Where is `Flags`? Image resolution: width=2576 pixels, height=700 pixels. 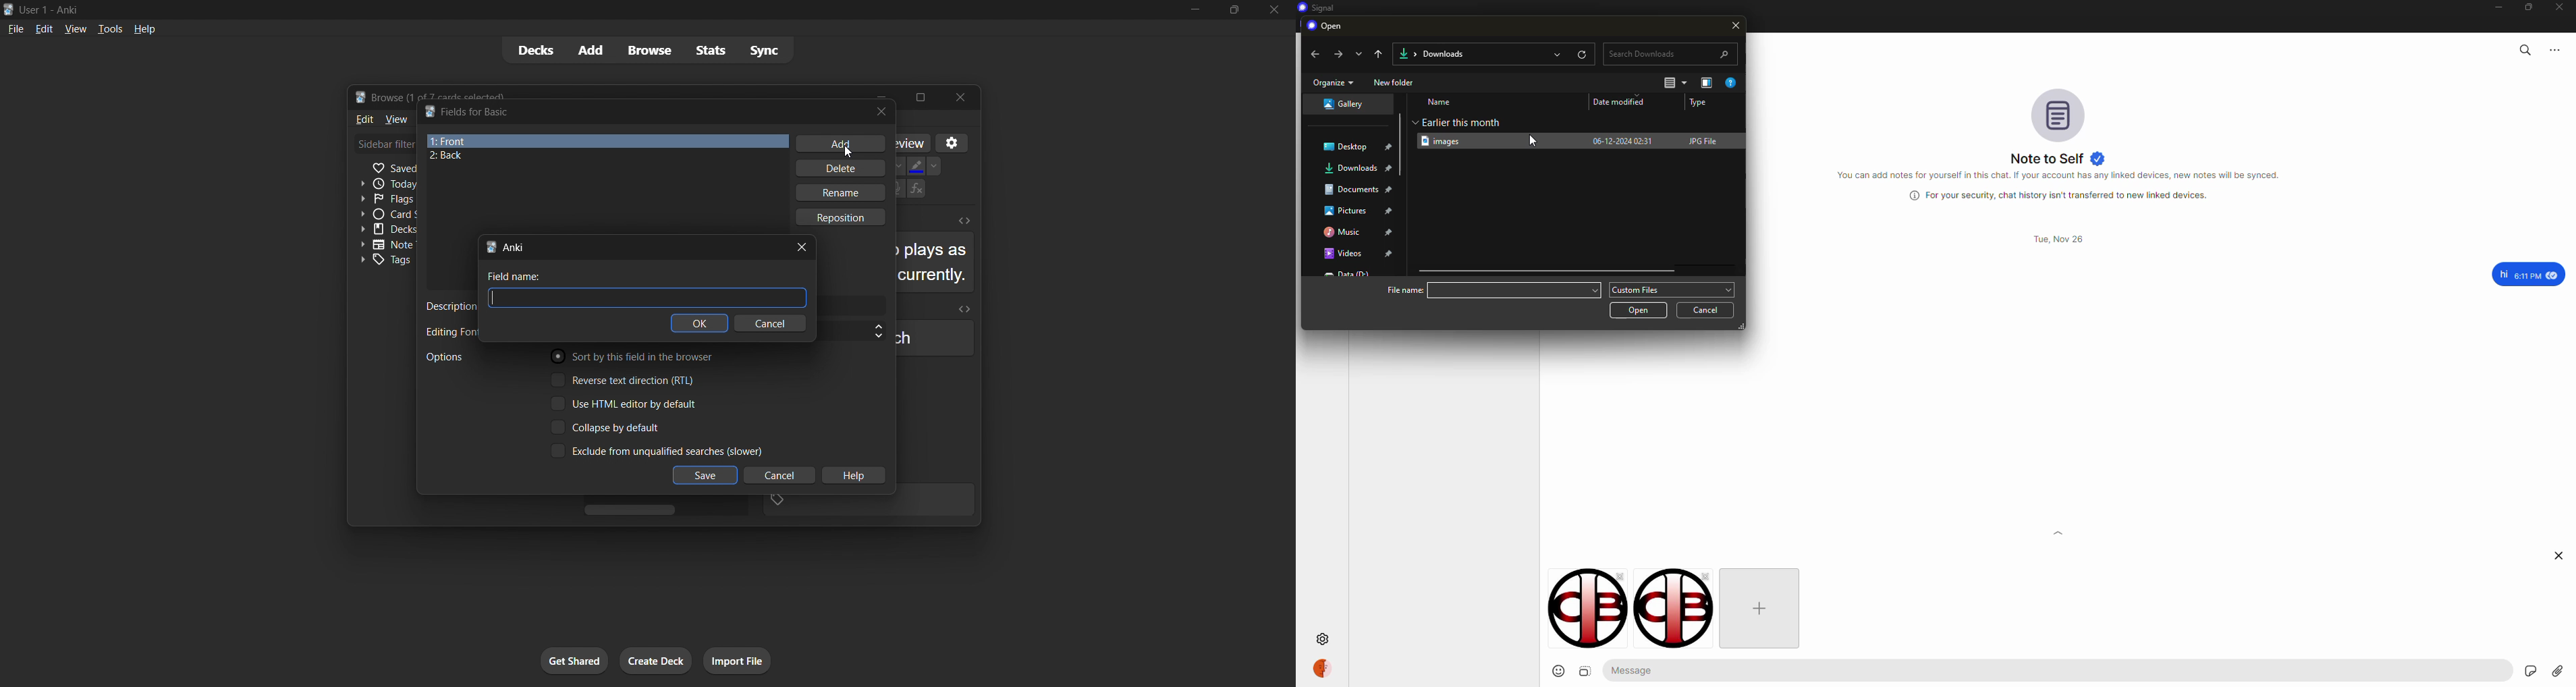
Flags is located at coordinates (383, 199).